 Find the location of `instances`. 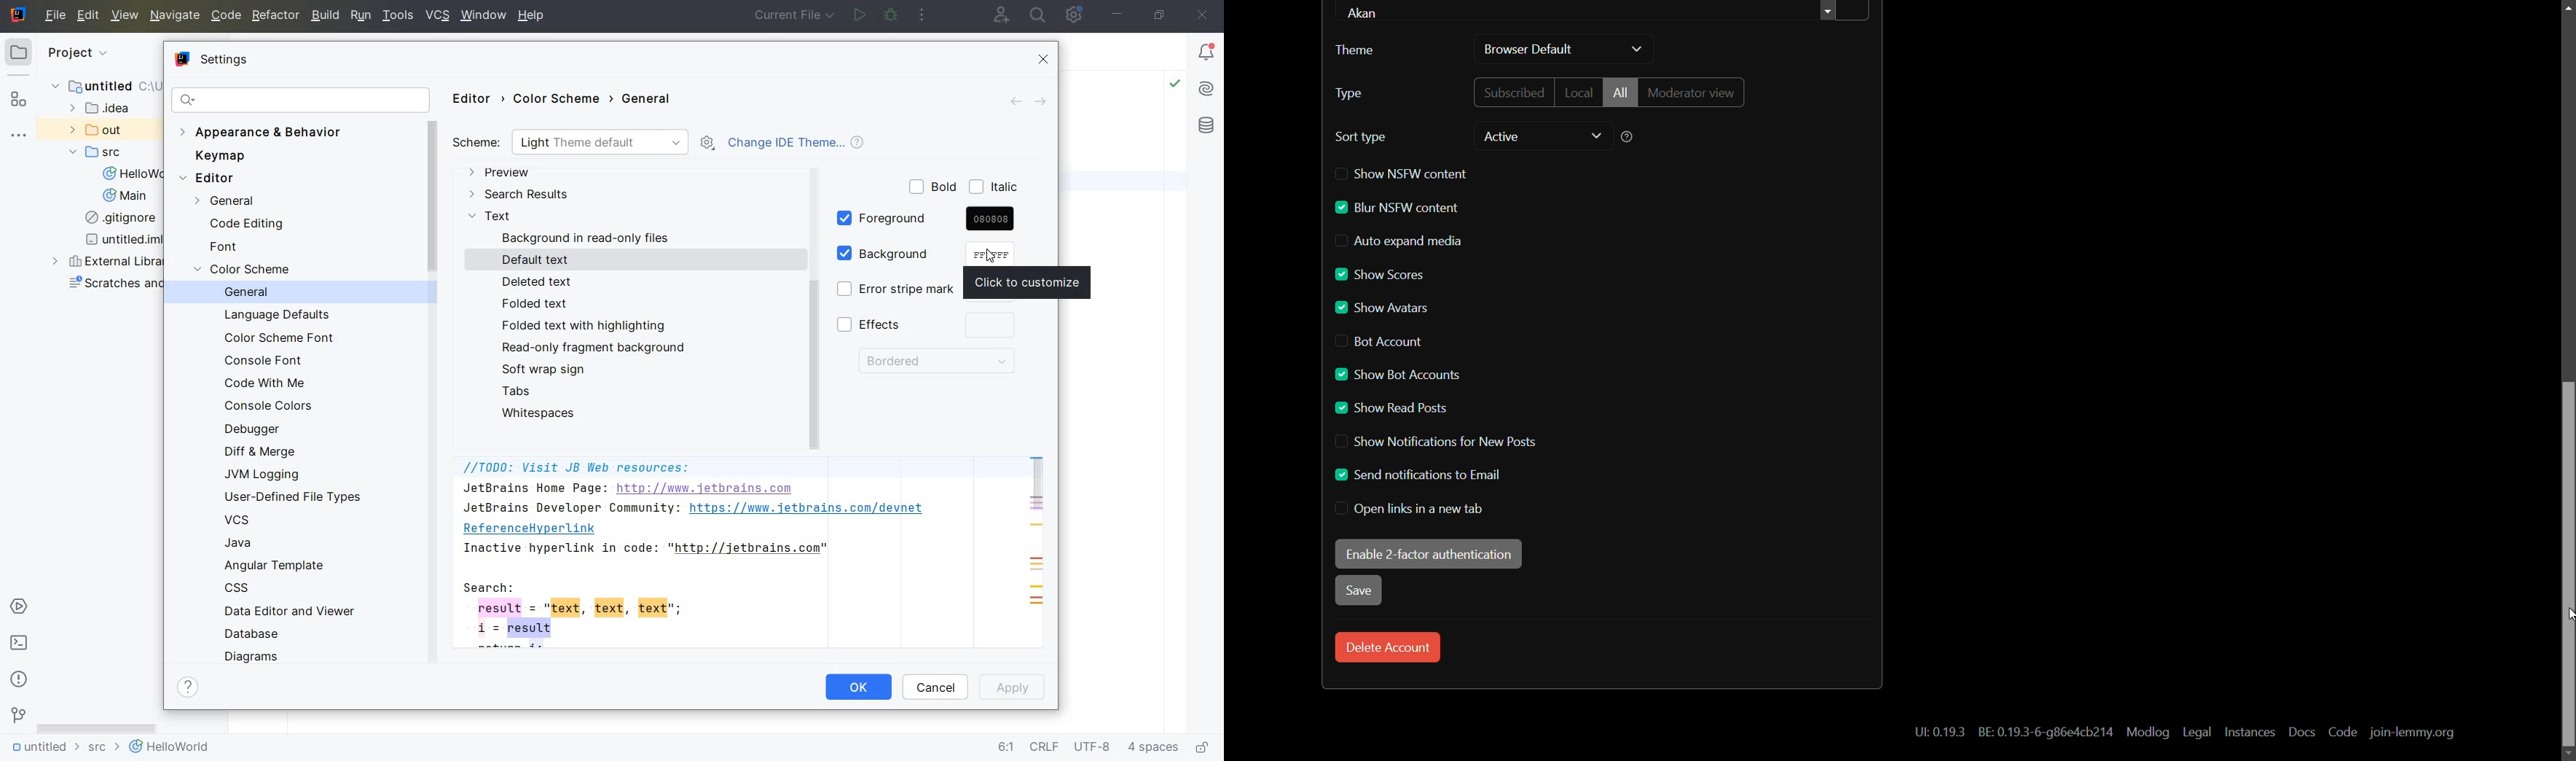

instances is located at coordinates (2251, 732).